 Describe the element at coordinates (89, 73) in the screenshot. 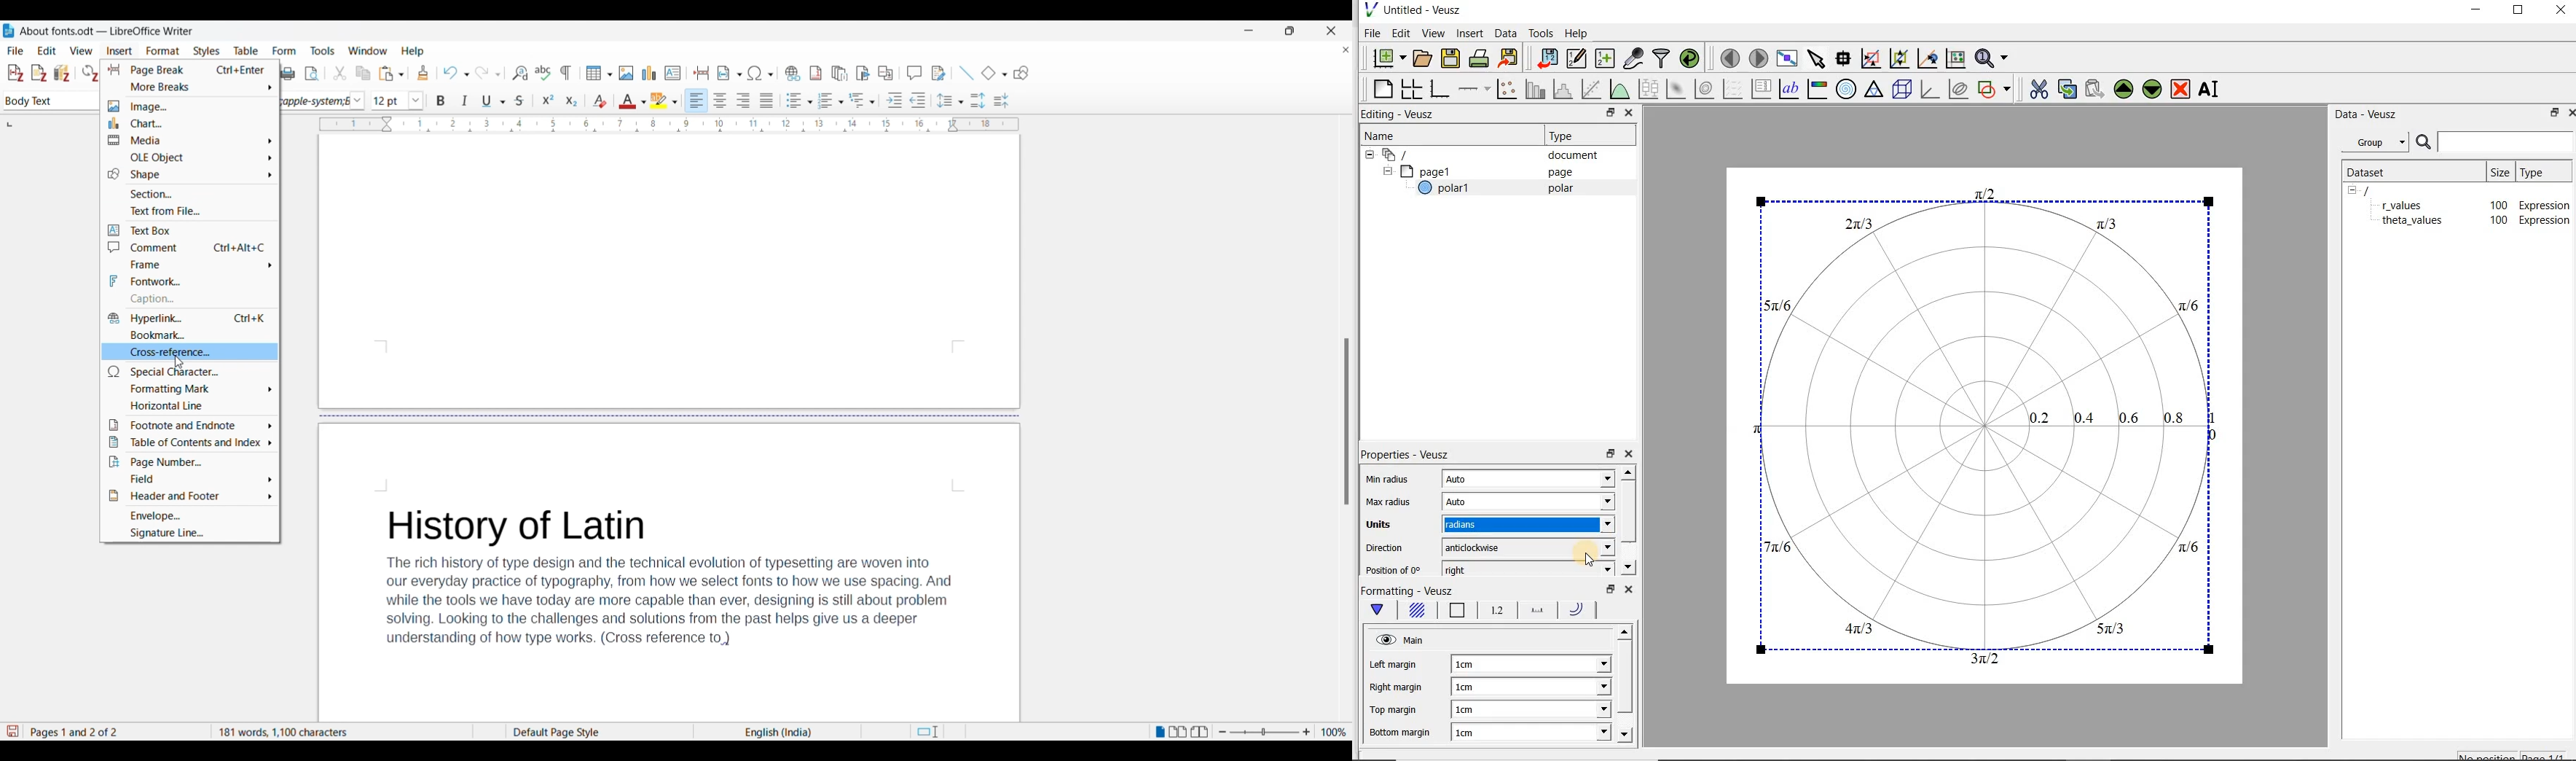

I see `Refresh` at that location.